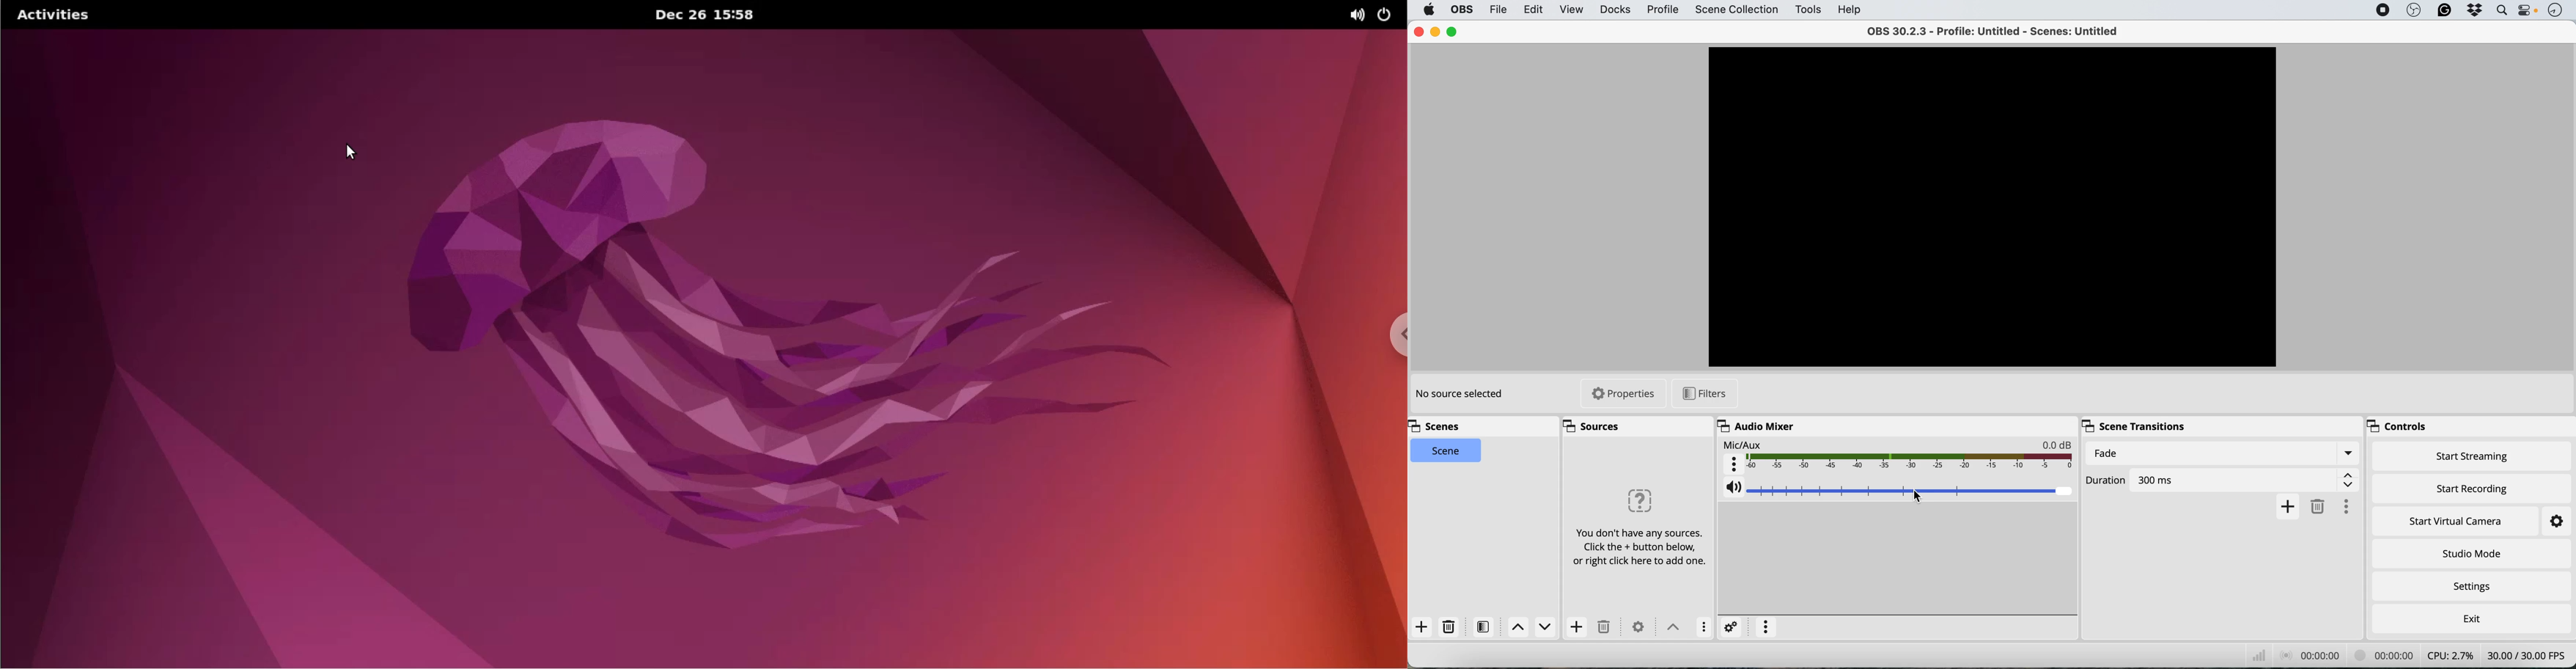 The image size is (2576, 672). I want to click on obs, so click(1461, 10).